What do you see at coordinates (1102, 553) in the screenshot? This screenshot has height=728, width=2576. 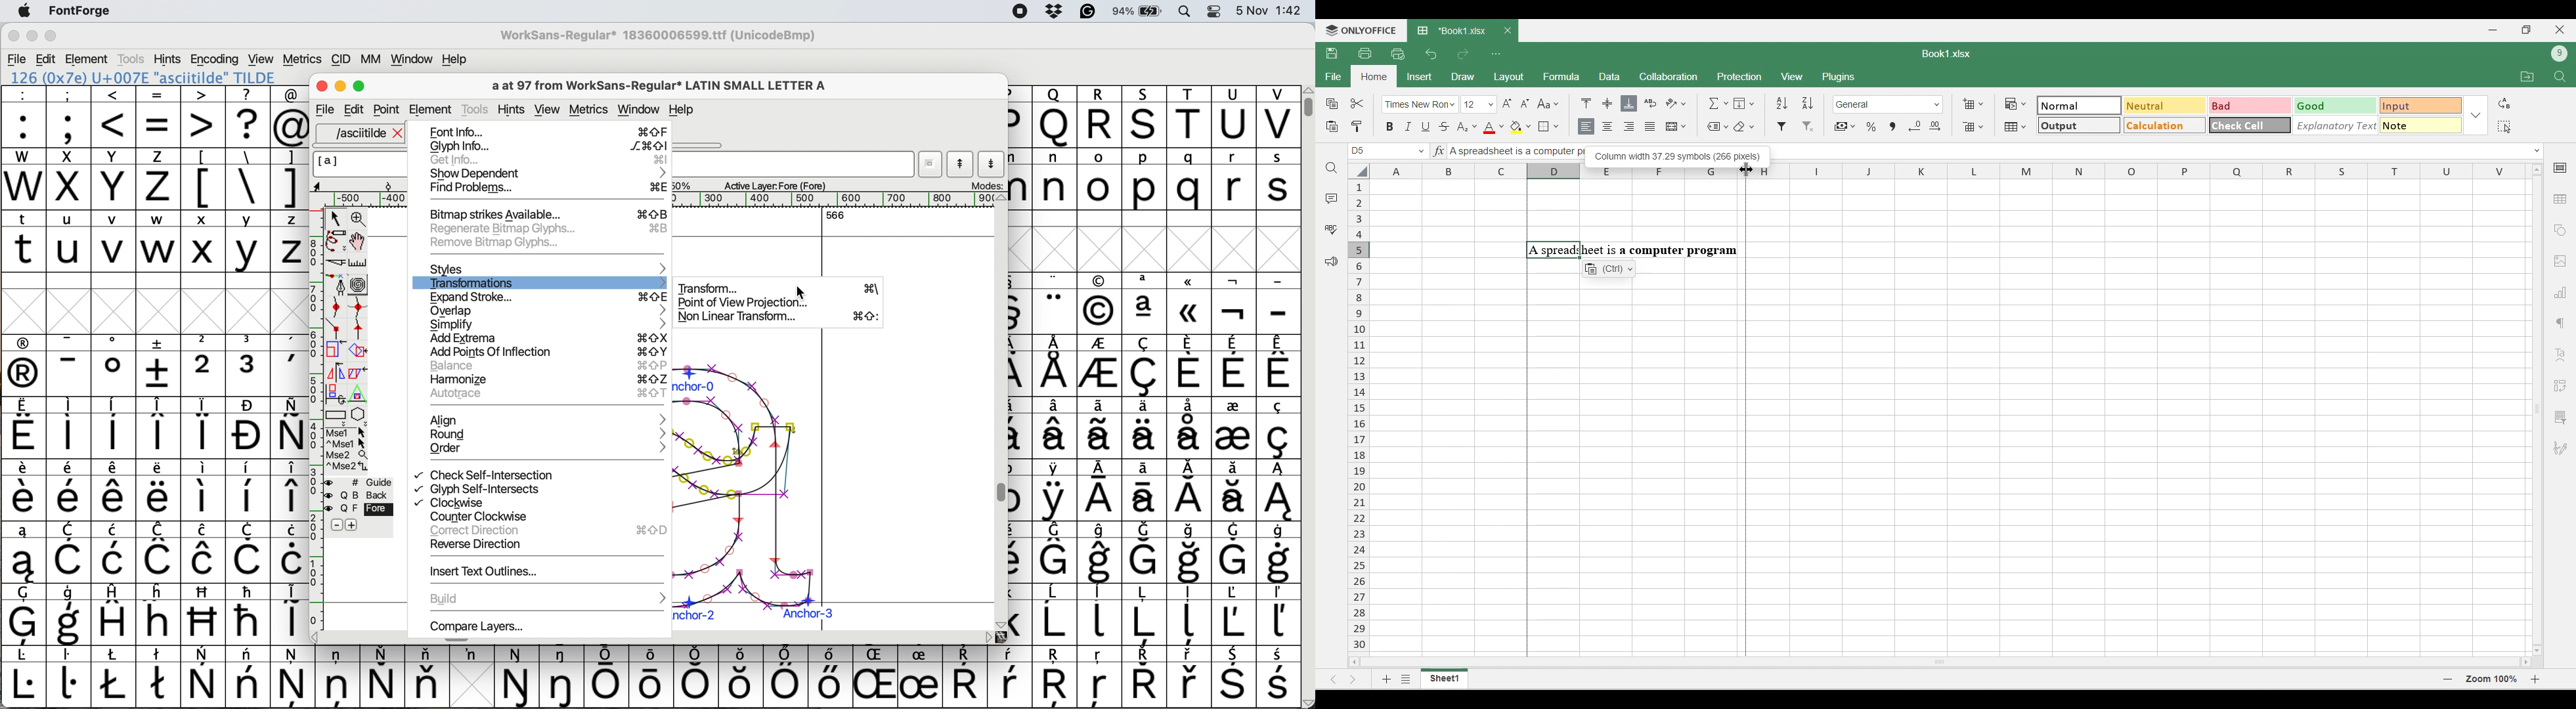 I see `symbol` at bounding box center [1102, 553].